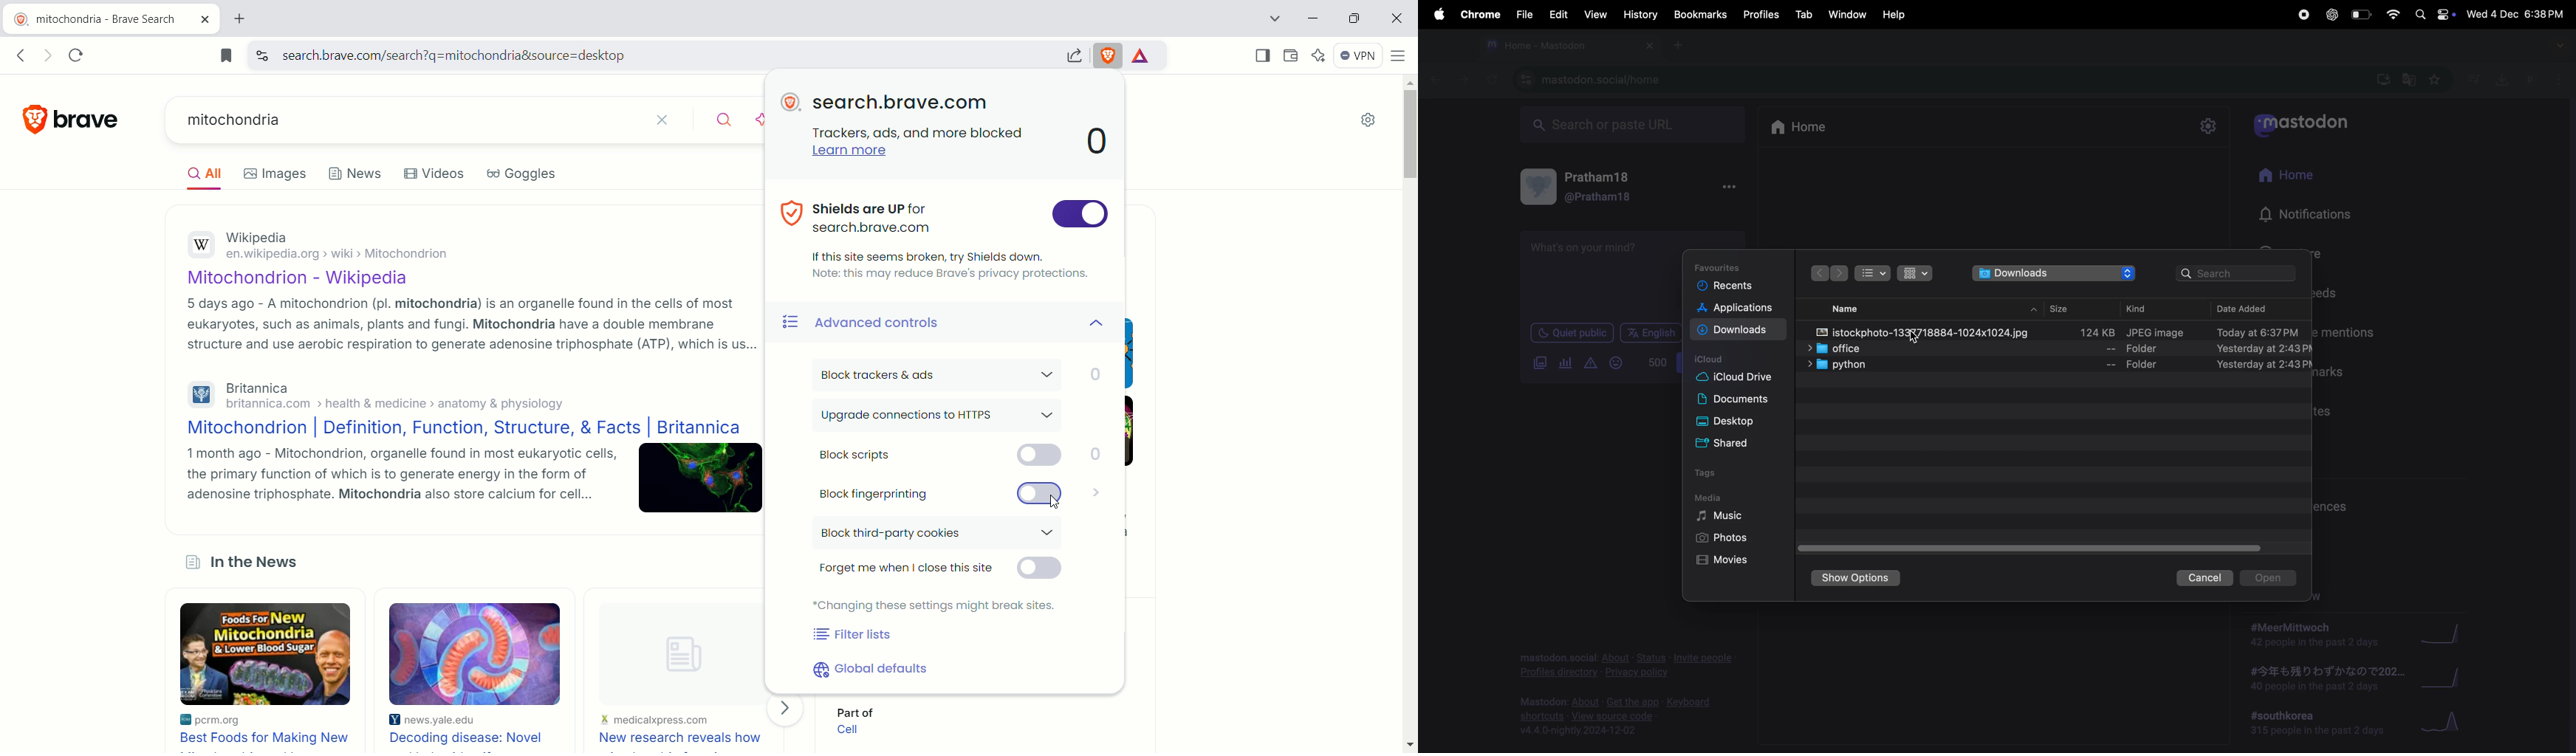  Describe the element at coordinates (2202, 578) in the screenshot. I see `cancel` at that location.